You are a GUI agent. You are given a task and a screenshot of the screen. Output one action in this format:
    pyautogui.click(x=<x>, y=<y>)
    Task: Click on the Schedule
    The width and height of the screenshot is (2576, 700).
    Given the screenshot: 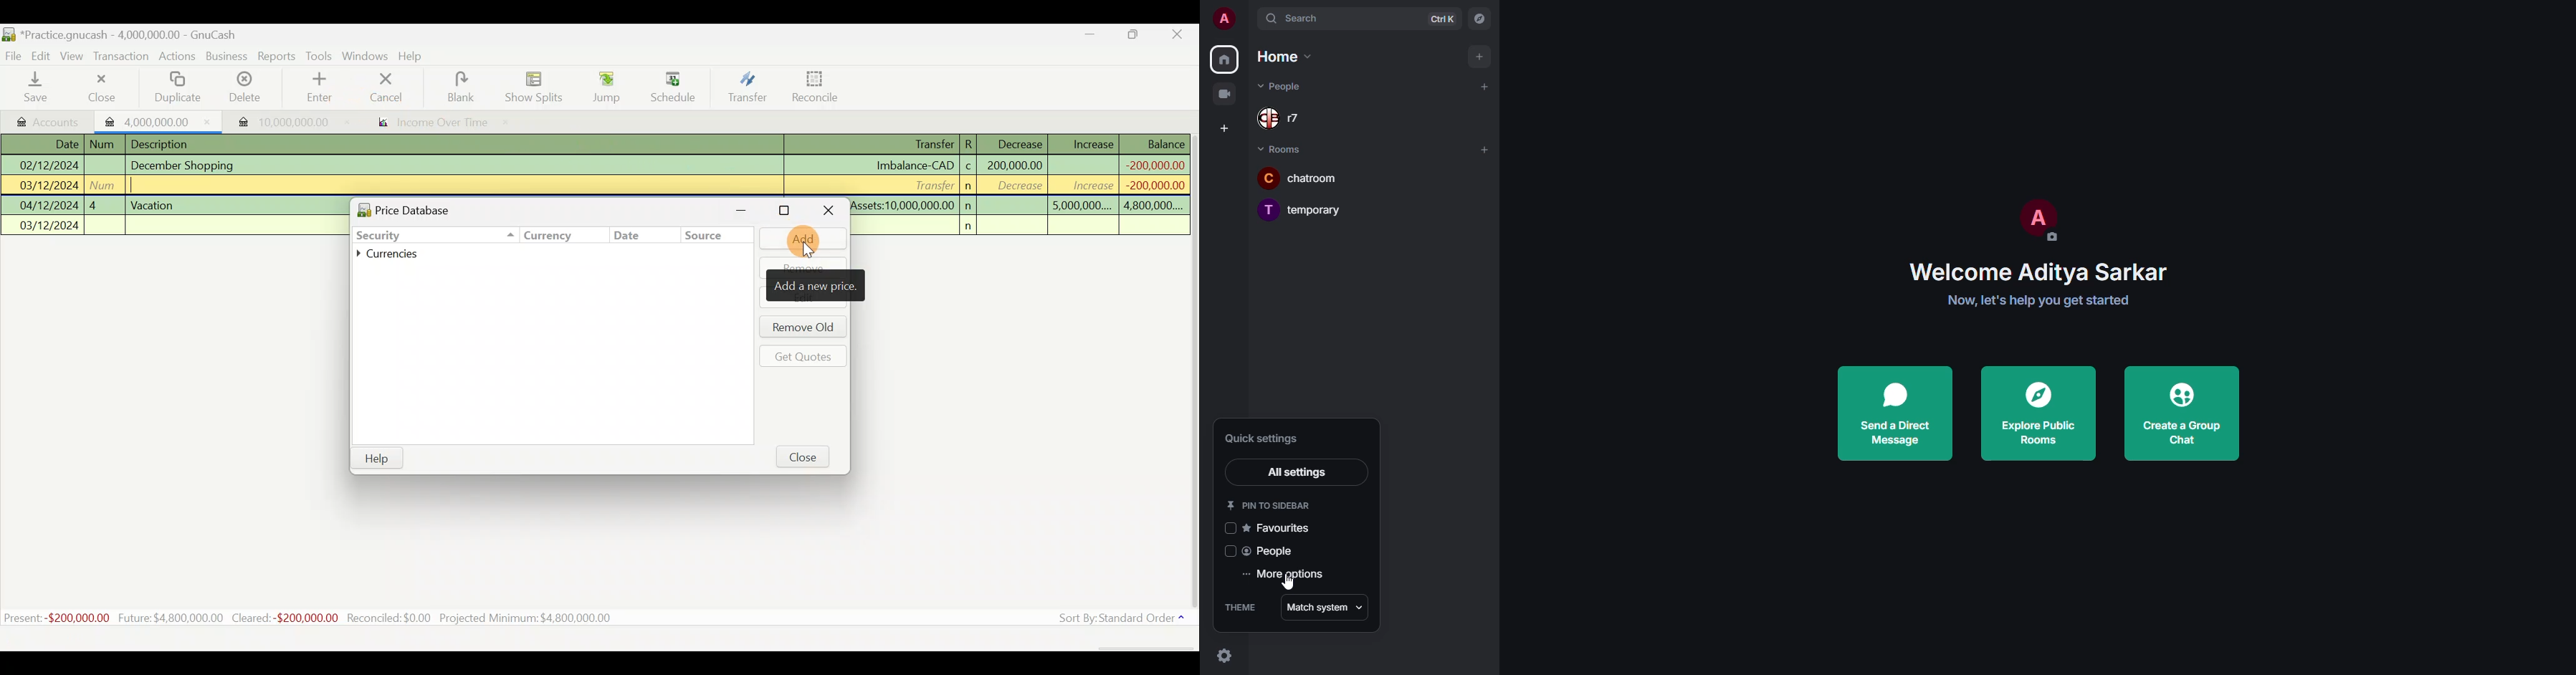 What is the action you would take?
    pyautogui.click(x=673, y=87)
    